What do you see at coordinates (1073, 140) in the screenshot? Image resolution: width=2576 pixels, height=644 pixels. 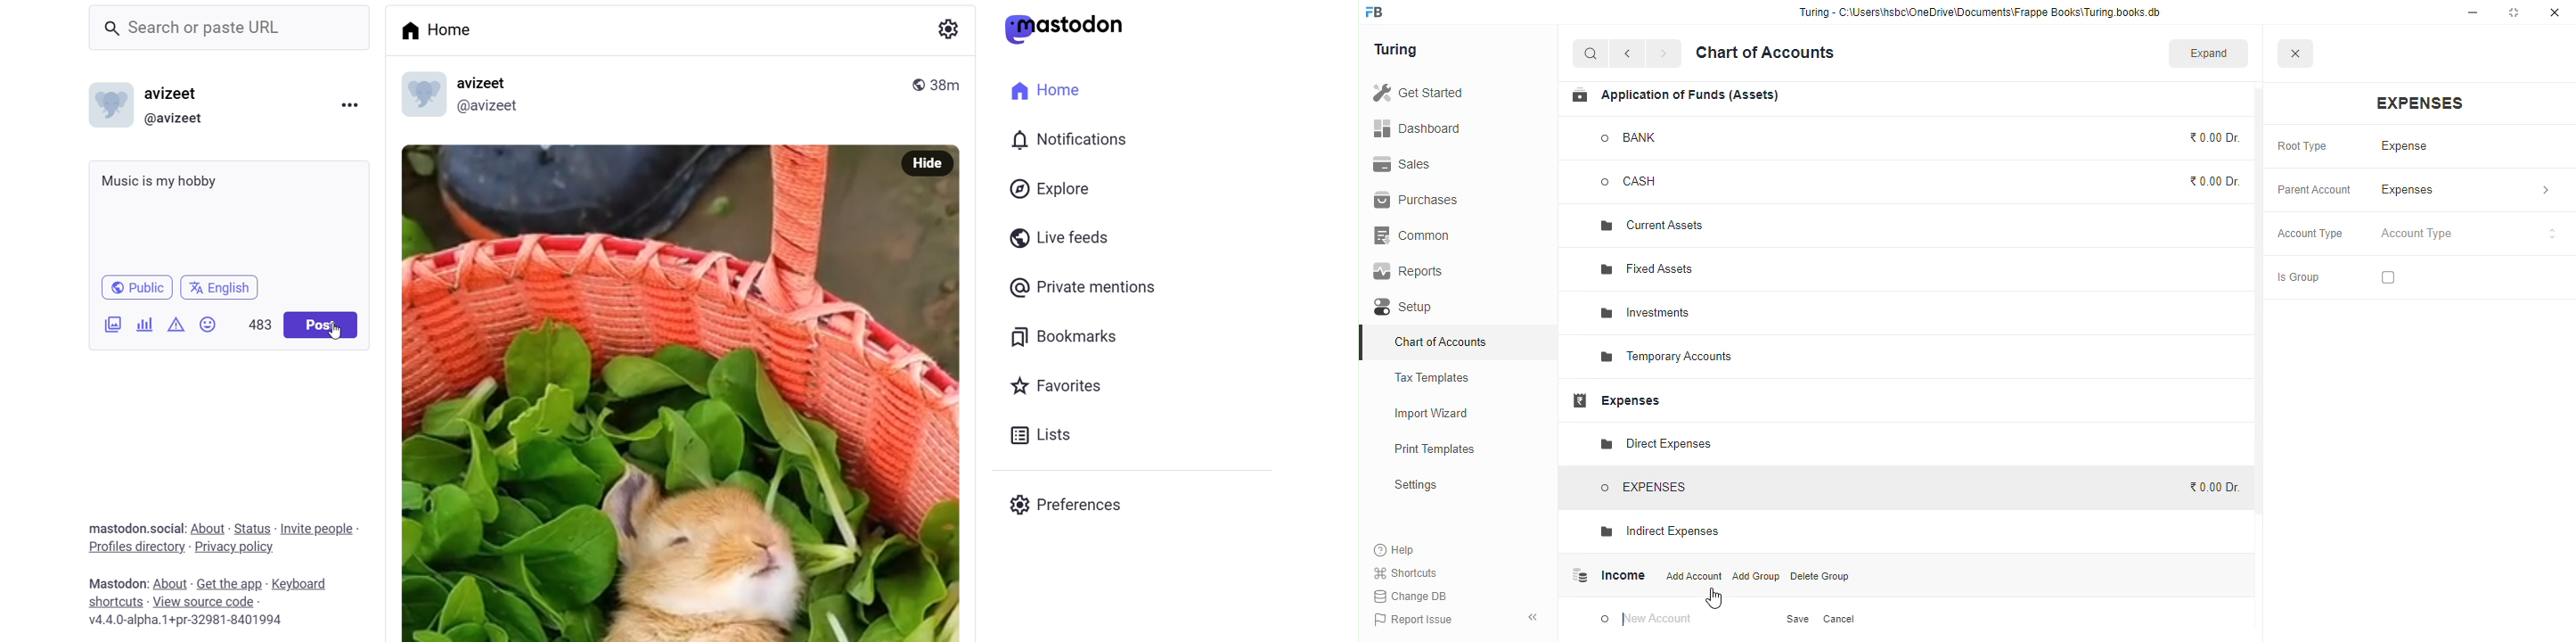 I see `Notifications` at bounding box center [1073, 140].